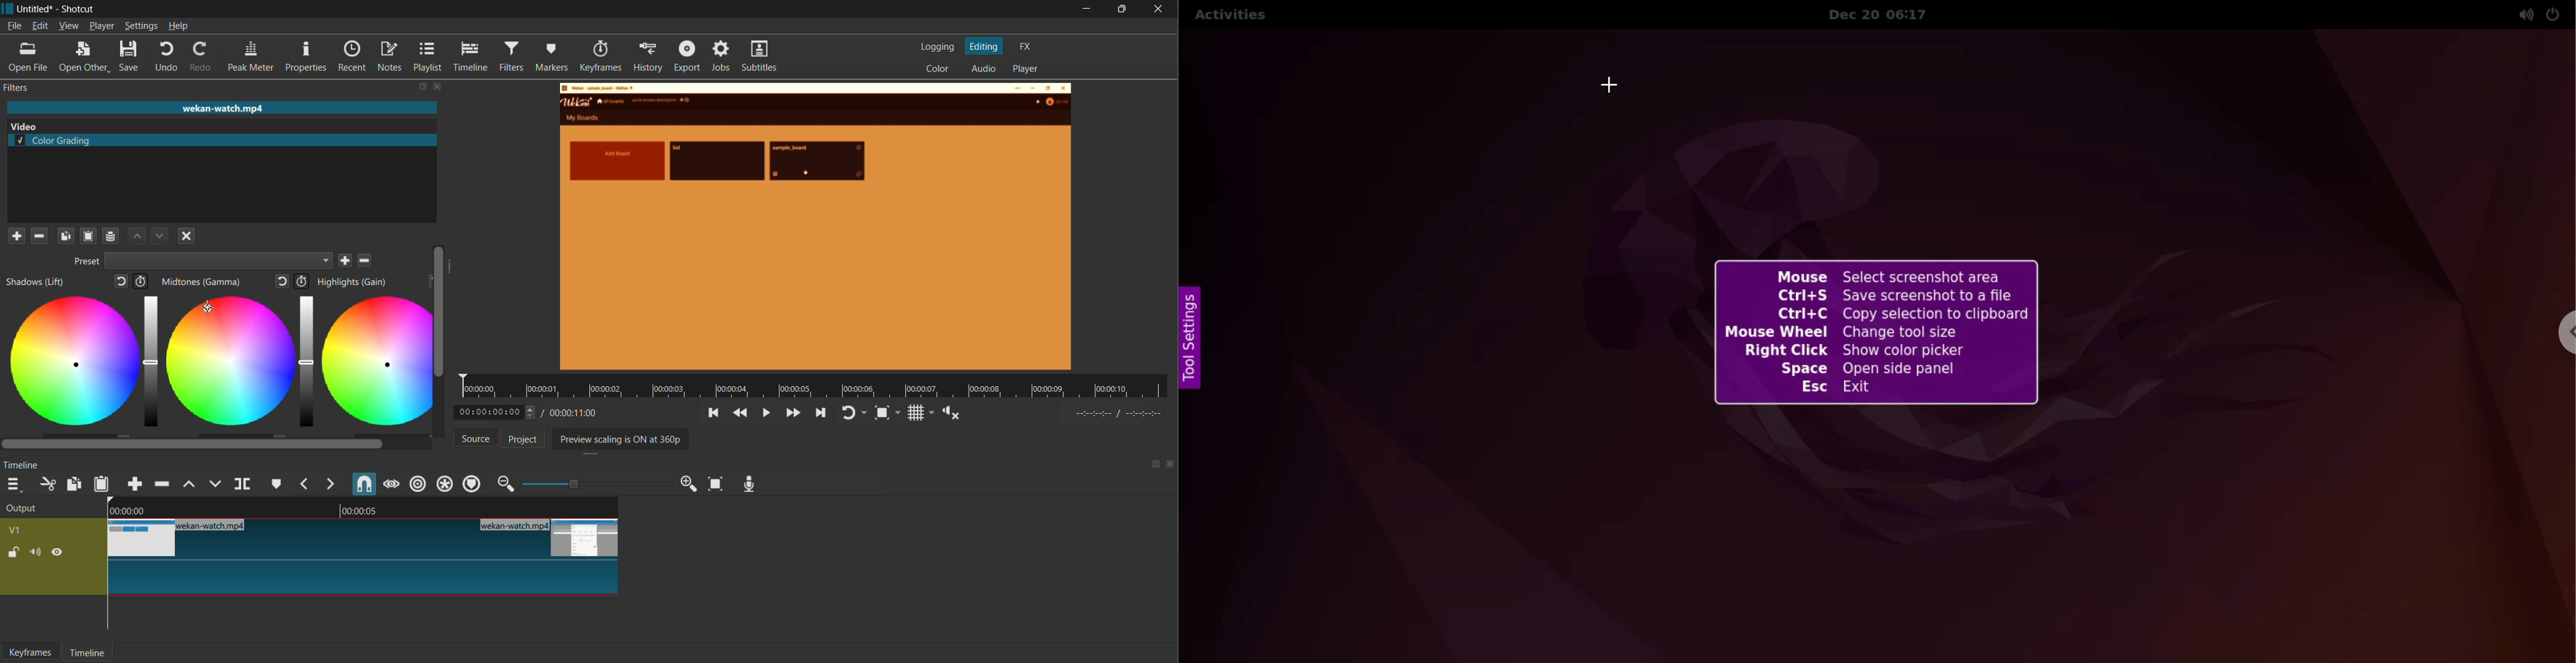 This screenshot has height=672, width=2576. What do you see at coordinates (366, 260) in the screenshot?
I see `delete` at bounding box center [366, 260].